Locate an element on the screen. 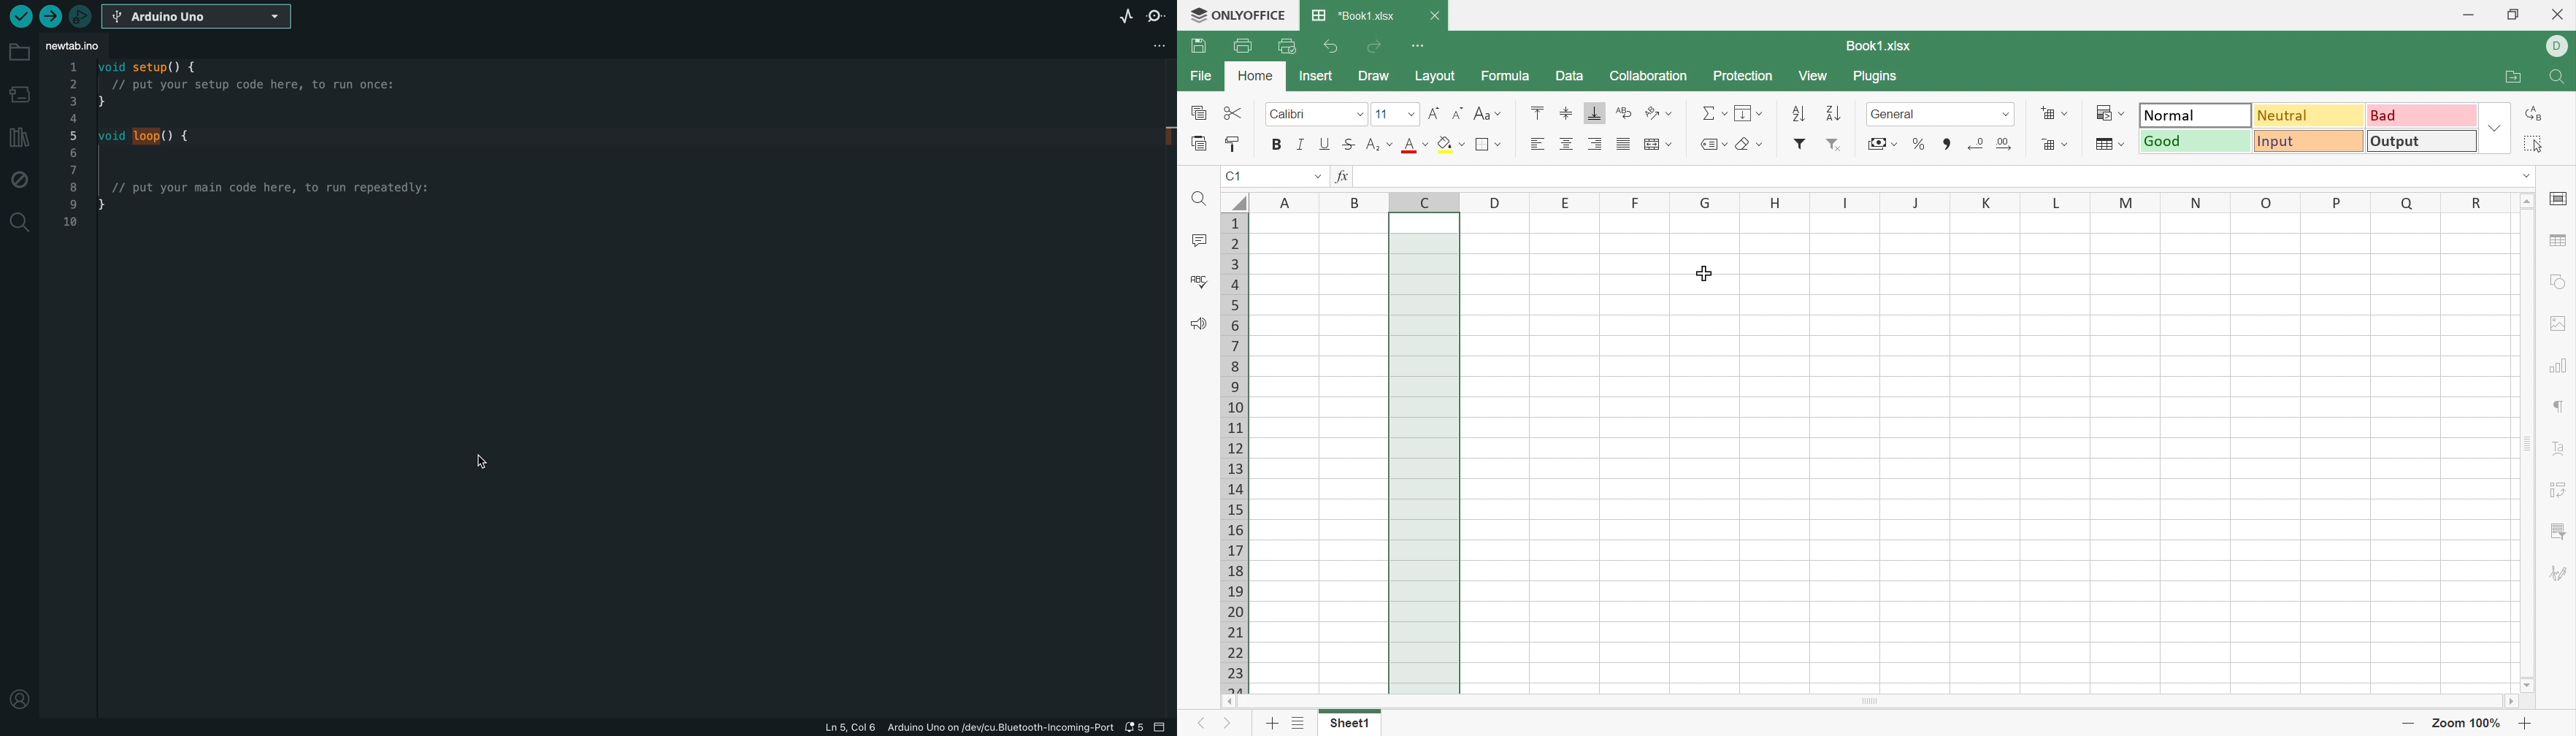  Neutral is located at coordinates (2310, 117).